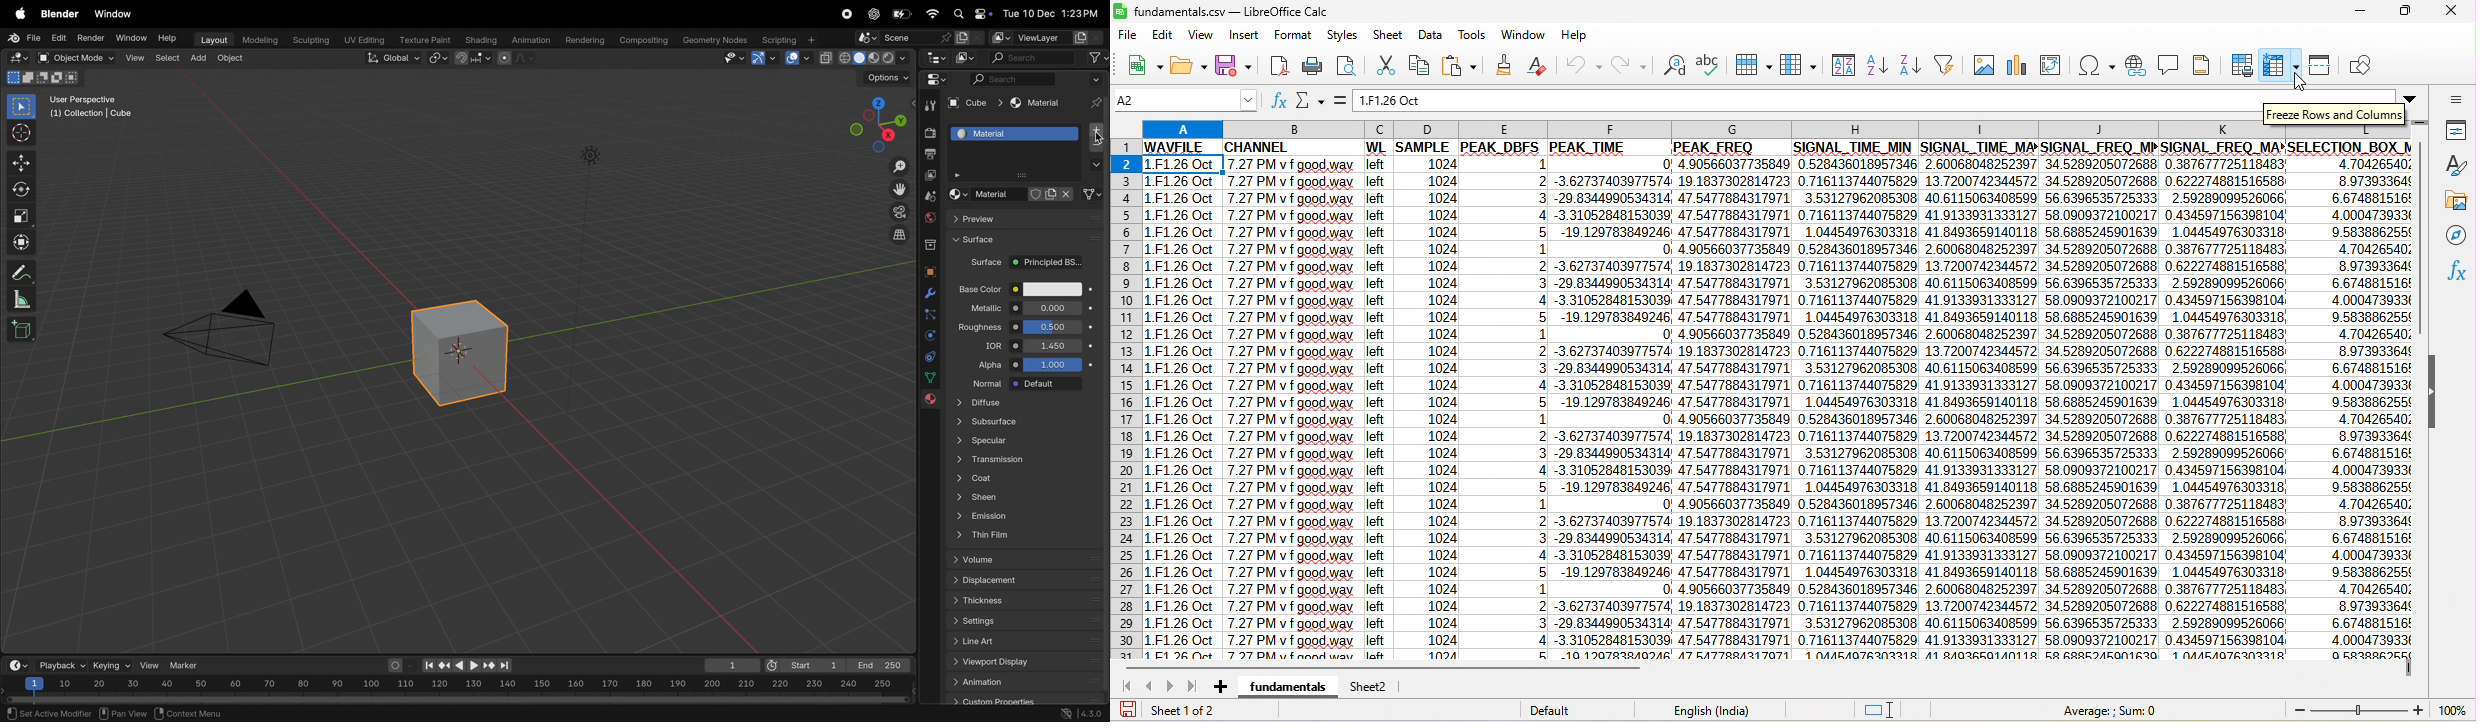 The width and height of the screenshot is (2492, 728). What do you see at coordinates (1710, 60) in the screenshot?
I see `spelling` at bounding box center [1710, 60].